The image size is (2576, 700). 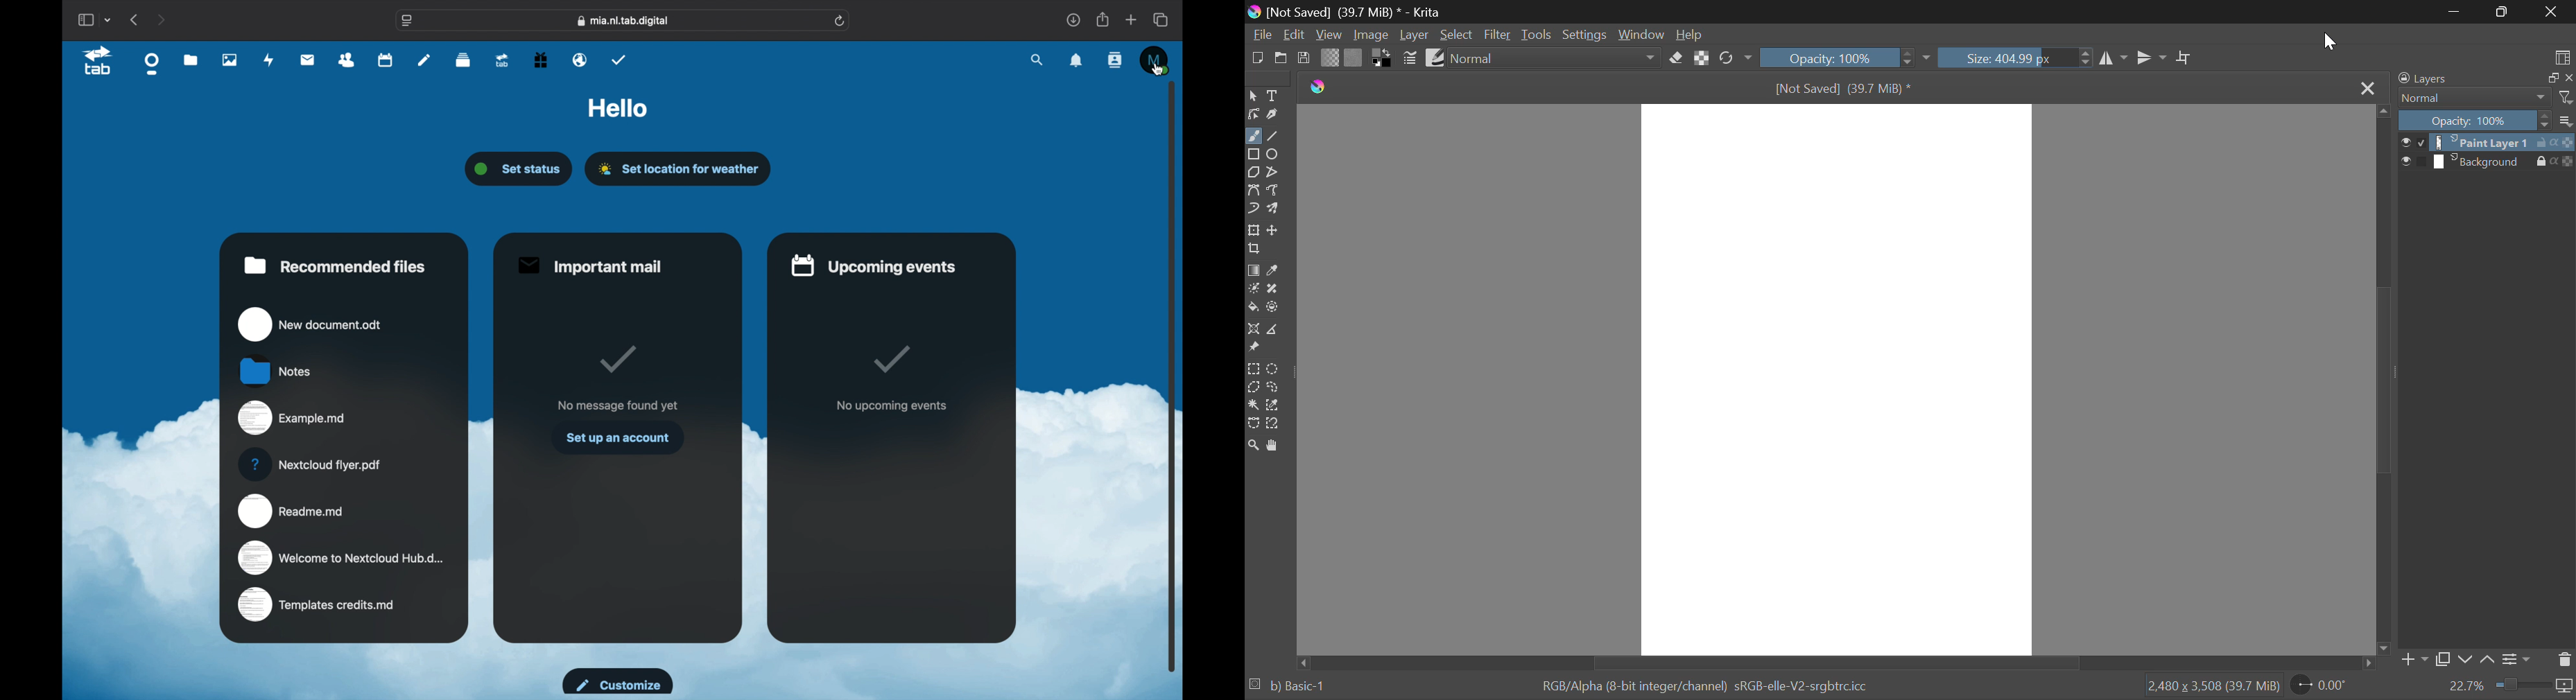 I want to click on nextcloud , so click(x=310, y=463).